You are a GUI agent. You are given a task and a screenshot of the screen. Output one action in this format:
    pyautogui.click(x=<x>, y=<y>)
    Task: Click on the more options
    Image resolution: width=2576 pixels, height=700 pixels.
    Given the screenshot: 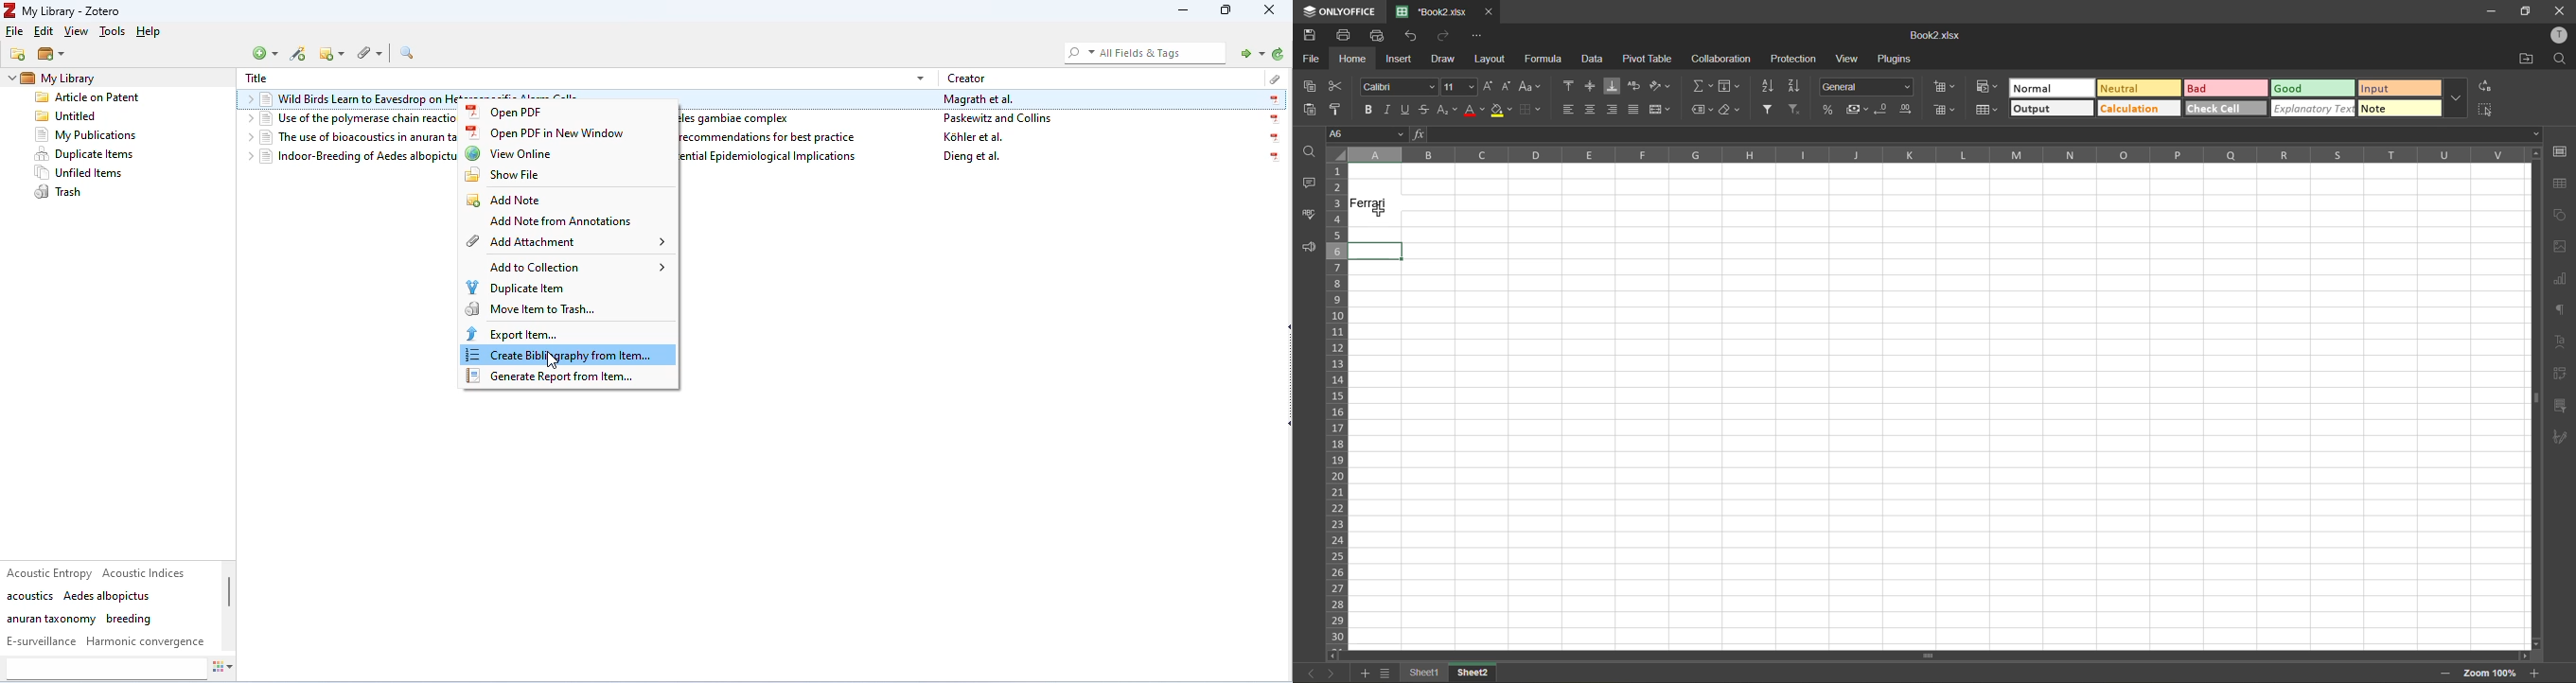 What is the action you would take?
    pyautogui.click(x=2457, y=98)
    